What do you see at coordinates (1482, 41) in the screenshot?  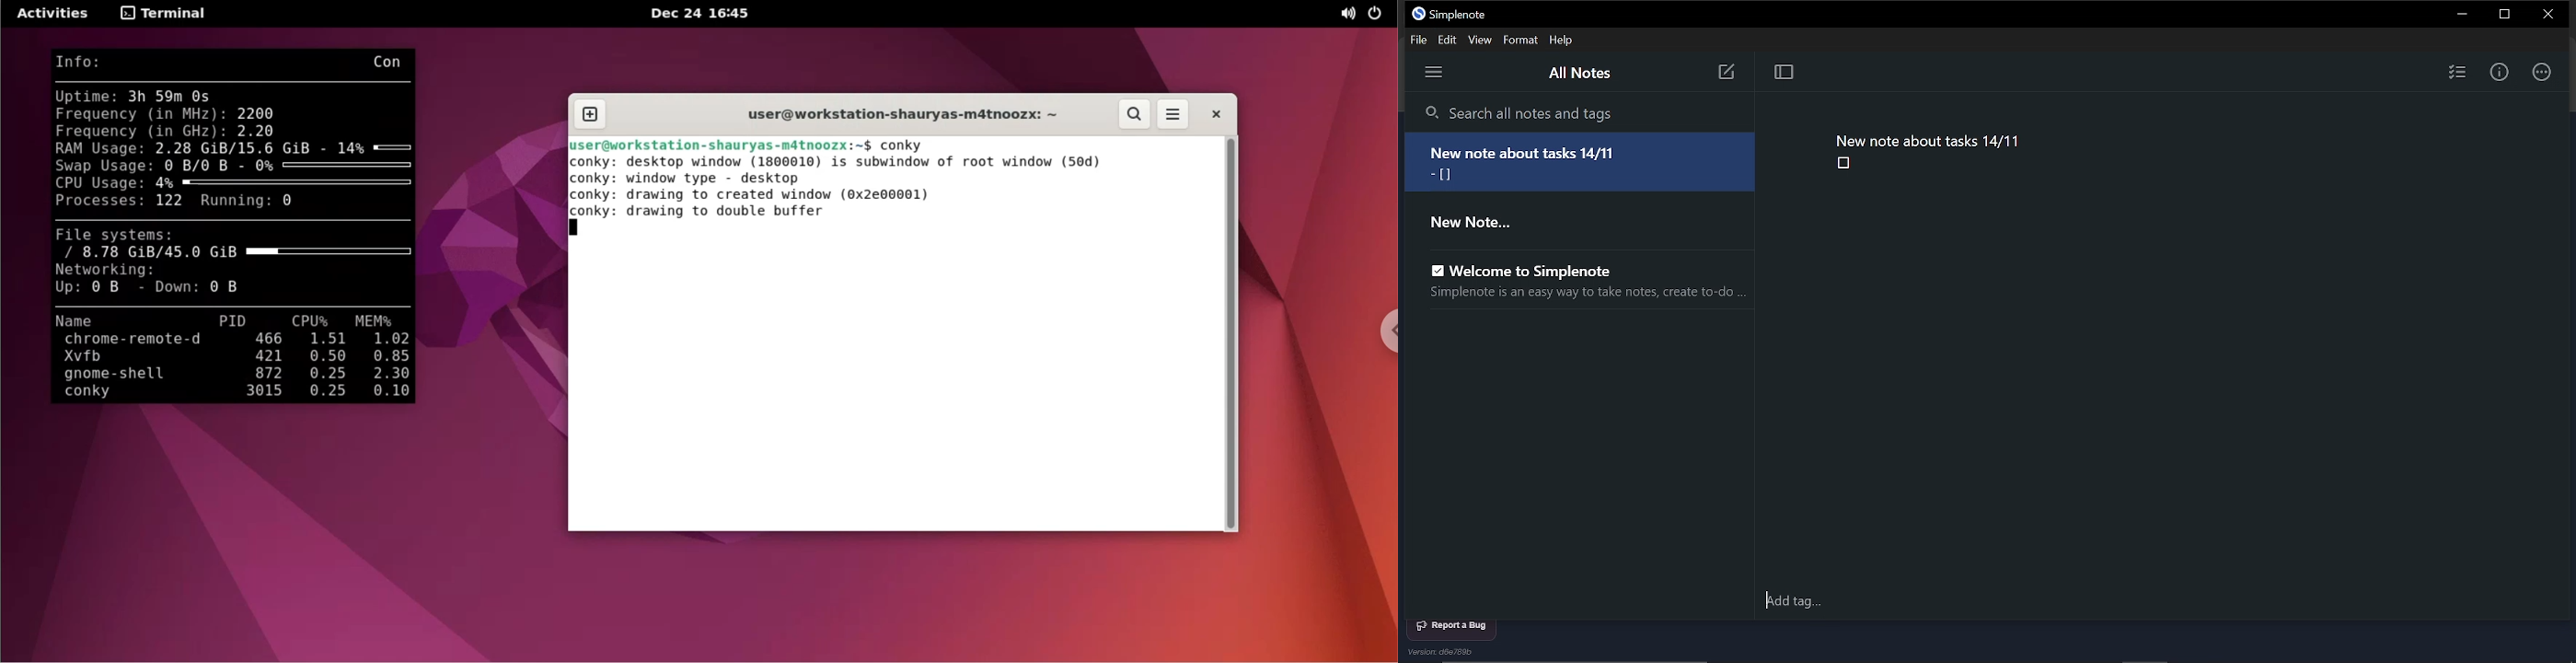 I see `View` at bounding box center [1482, 41].